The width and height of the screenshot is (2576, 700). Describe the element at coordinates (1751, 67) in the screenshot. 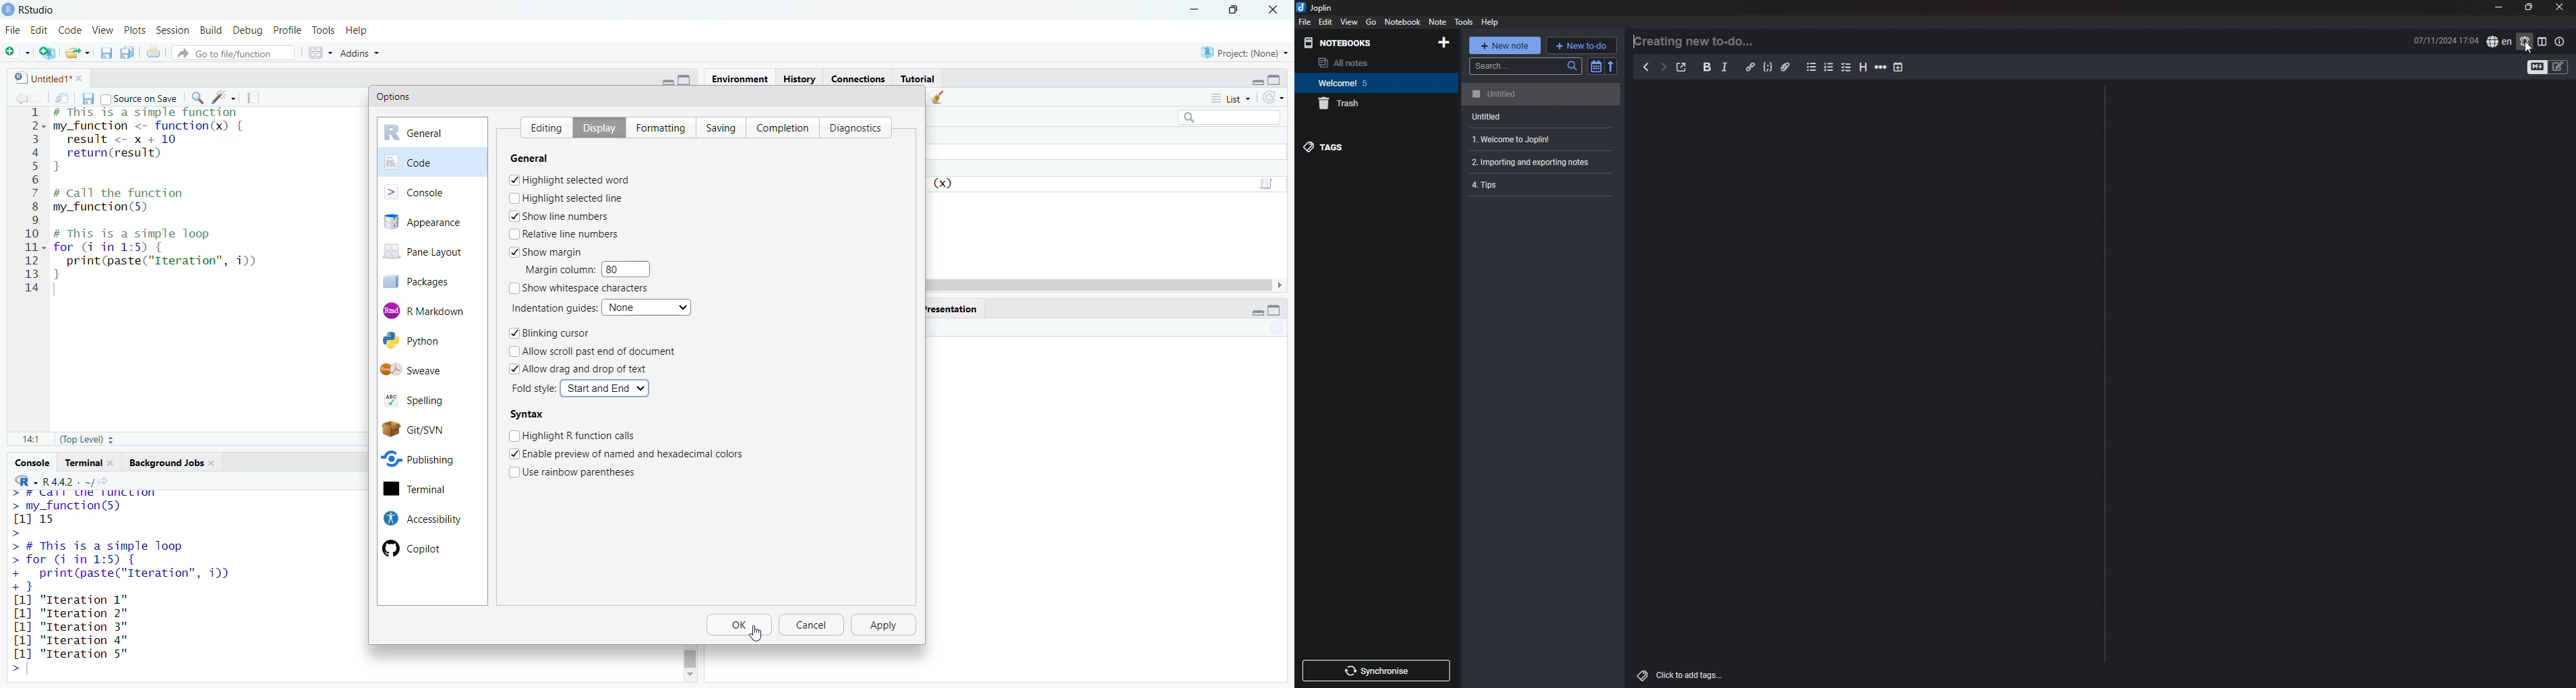

I see `hyperlink` at that location.